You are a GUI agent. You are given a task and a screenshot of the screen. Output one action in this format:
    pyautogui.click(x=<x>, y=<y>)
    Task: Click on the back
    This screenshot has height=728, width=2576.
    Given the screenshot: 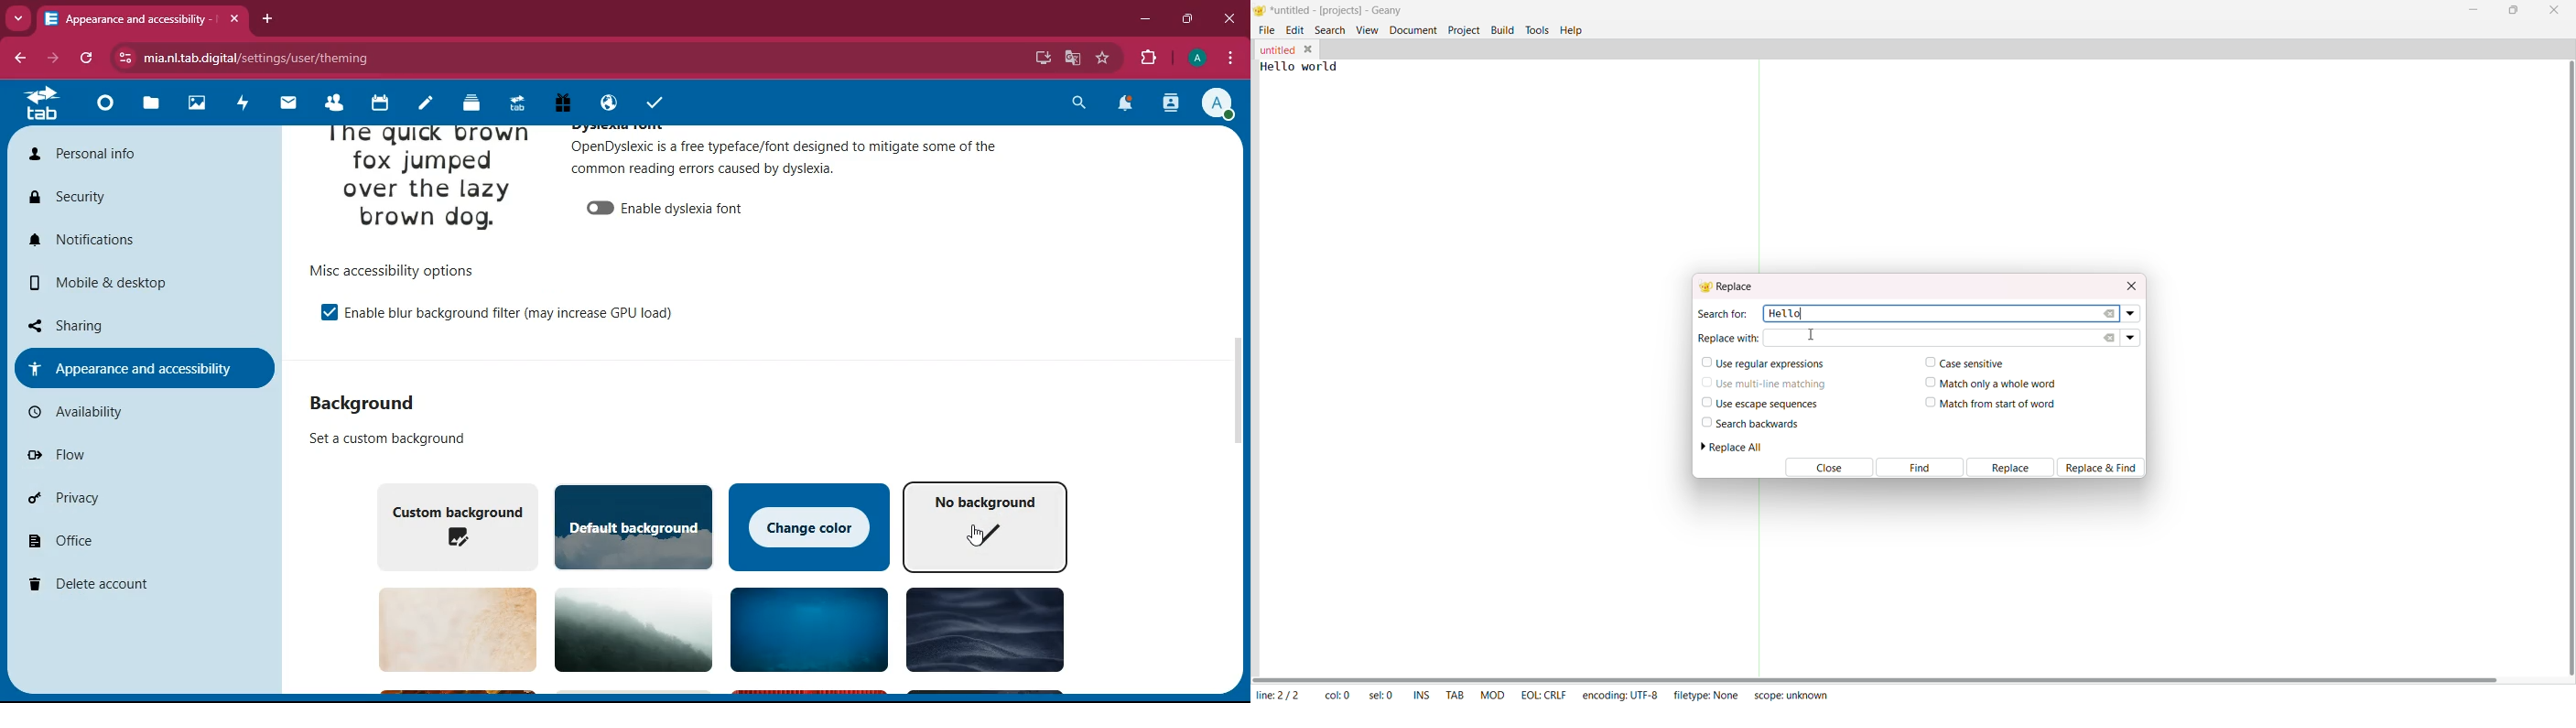 What is the action you would take?
    pyautogui.click(x=23, y=59)
    